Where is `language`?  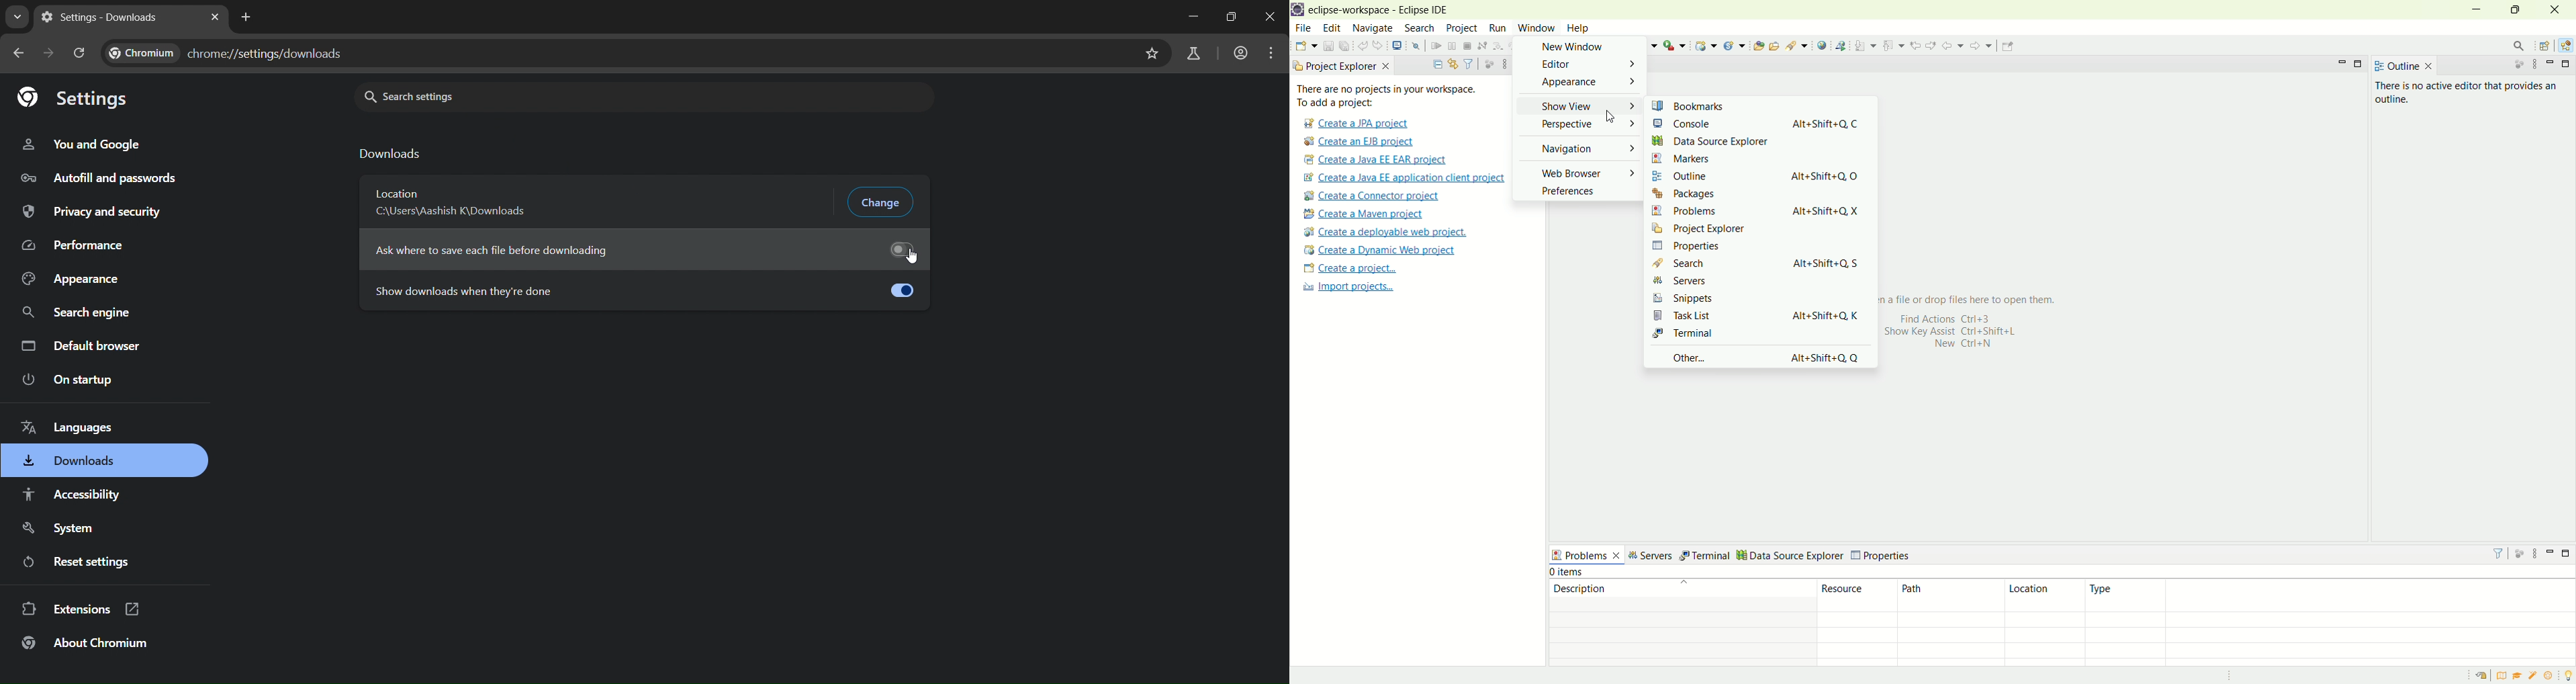
language is located at coordinates (81, 429).